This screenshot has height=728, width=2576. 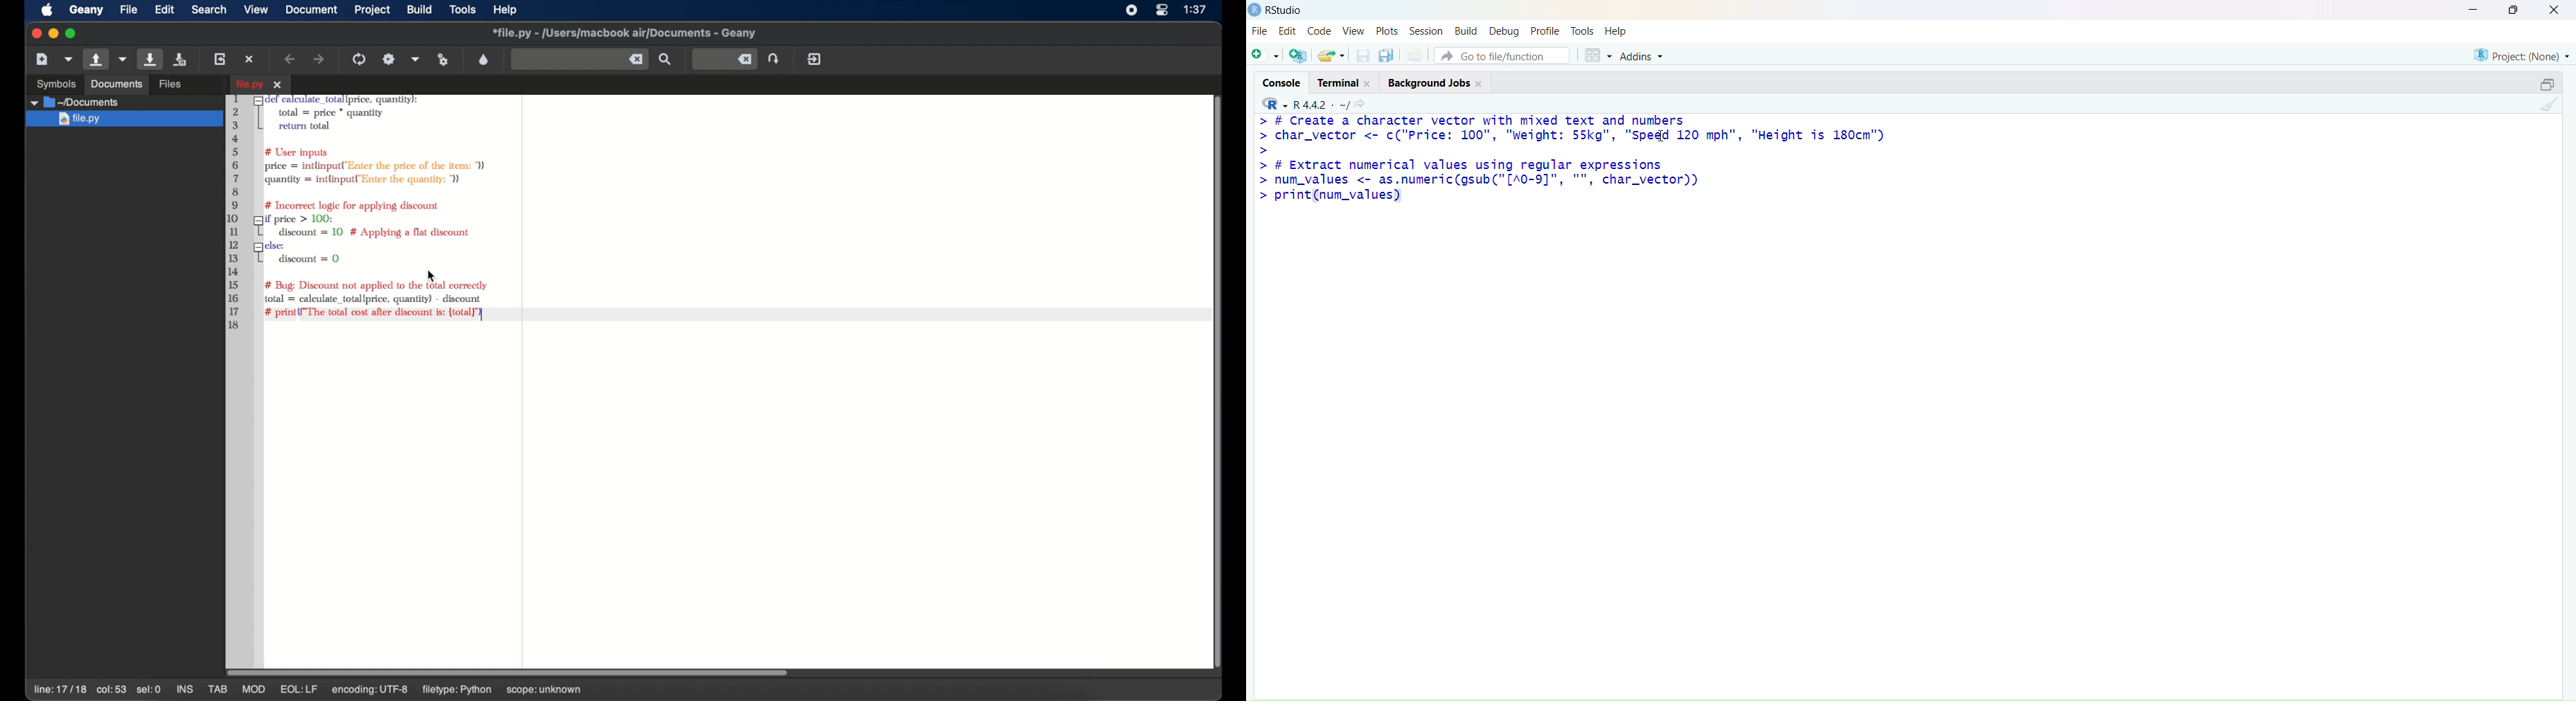 What do you see at coordinates (1429, 83) in the screenshot?
I see `background jobs` at bounding box center [1429, 83].